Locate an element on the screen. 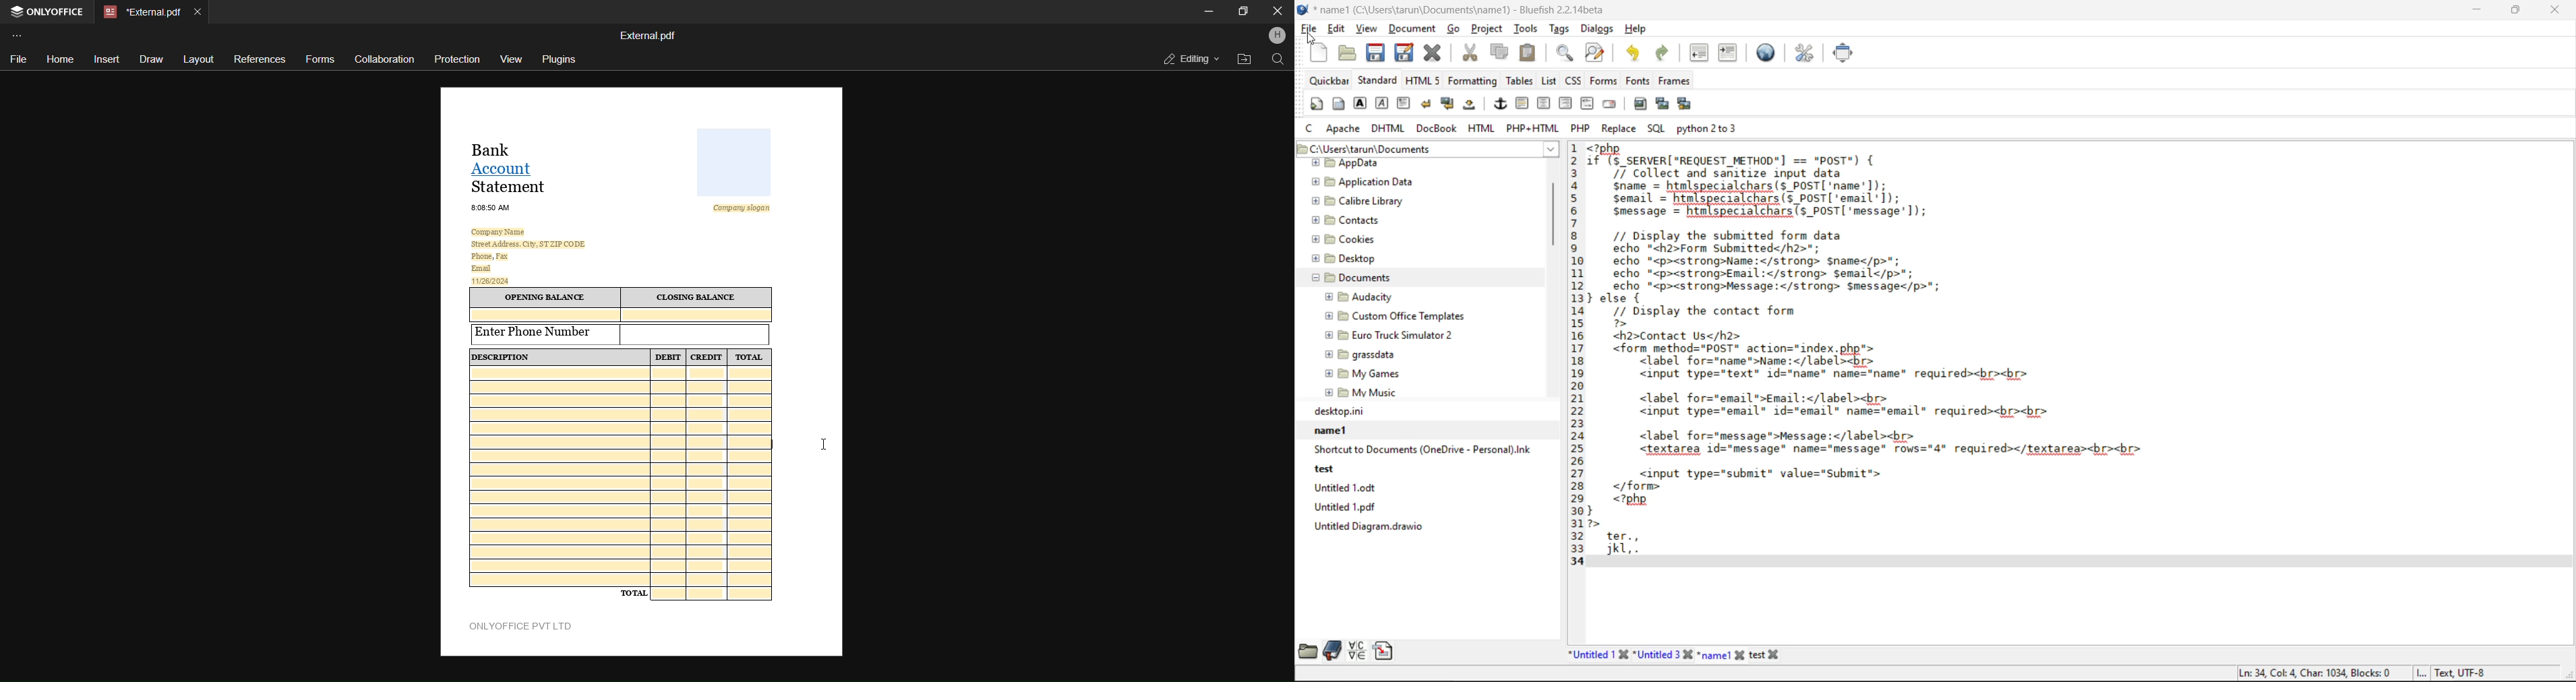 This screenshot has width=2576, height=700. editing is located at coordinates (1189, 58).